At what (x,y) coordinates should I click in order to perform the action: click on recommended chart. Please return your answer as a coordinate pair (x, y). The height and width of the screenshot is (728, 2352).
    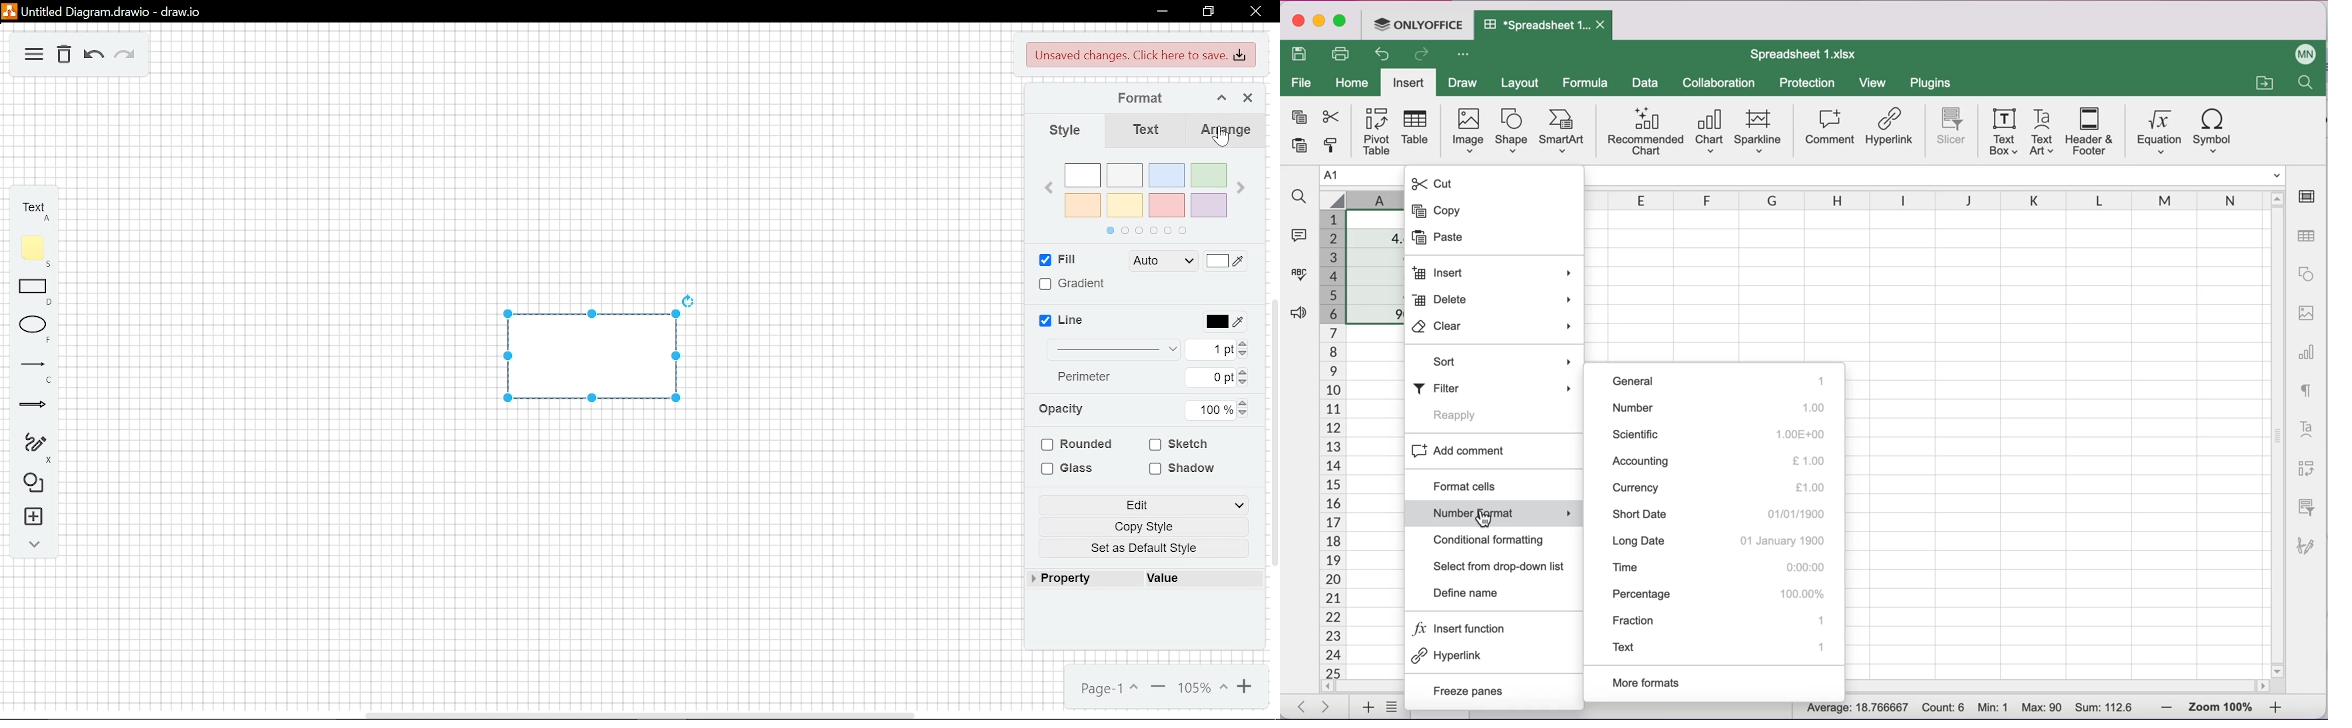
    Looking at the image, I should click on (1643, 133).